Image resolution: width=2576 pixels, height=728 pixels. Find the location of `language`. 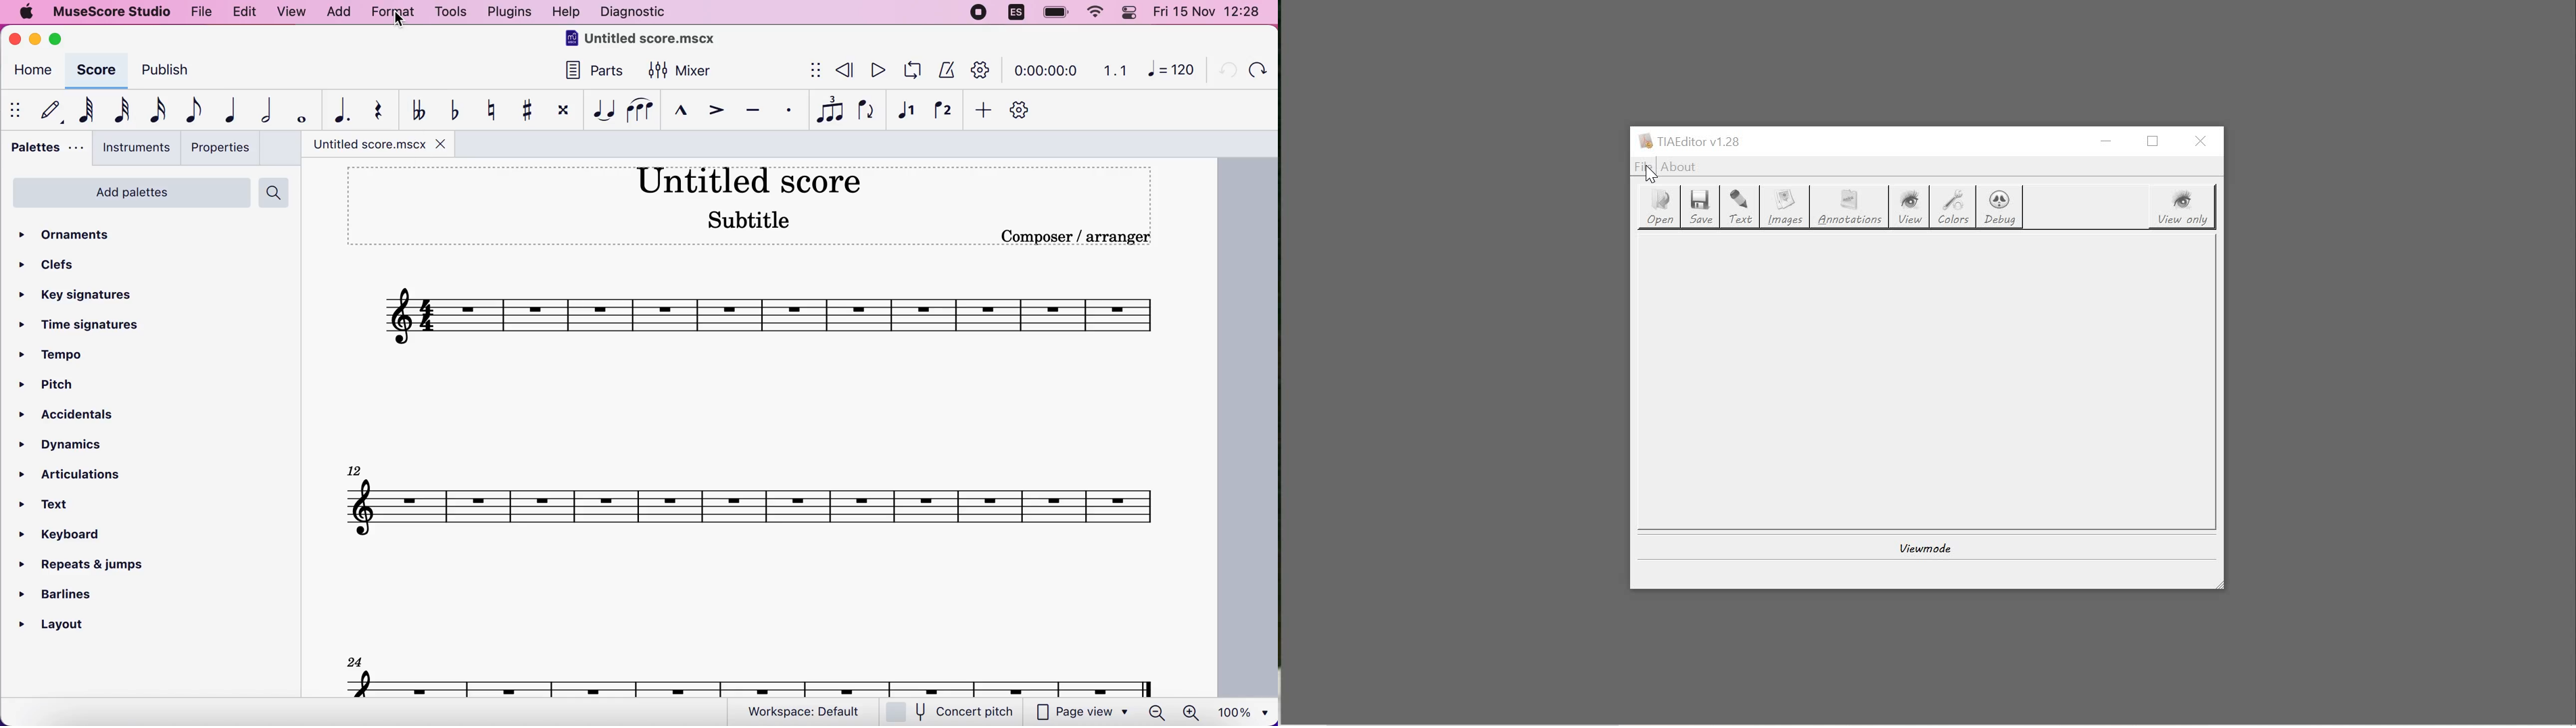

language is located at coordinates (1017, 15).